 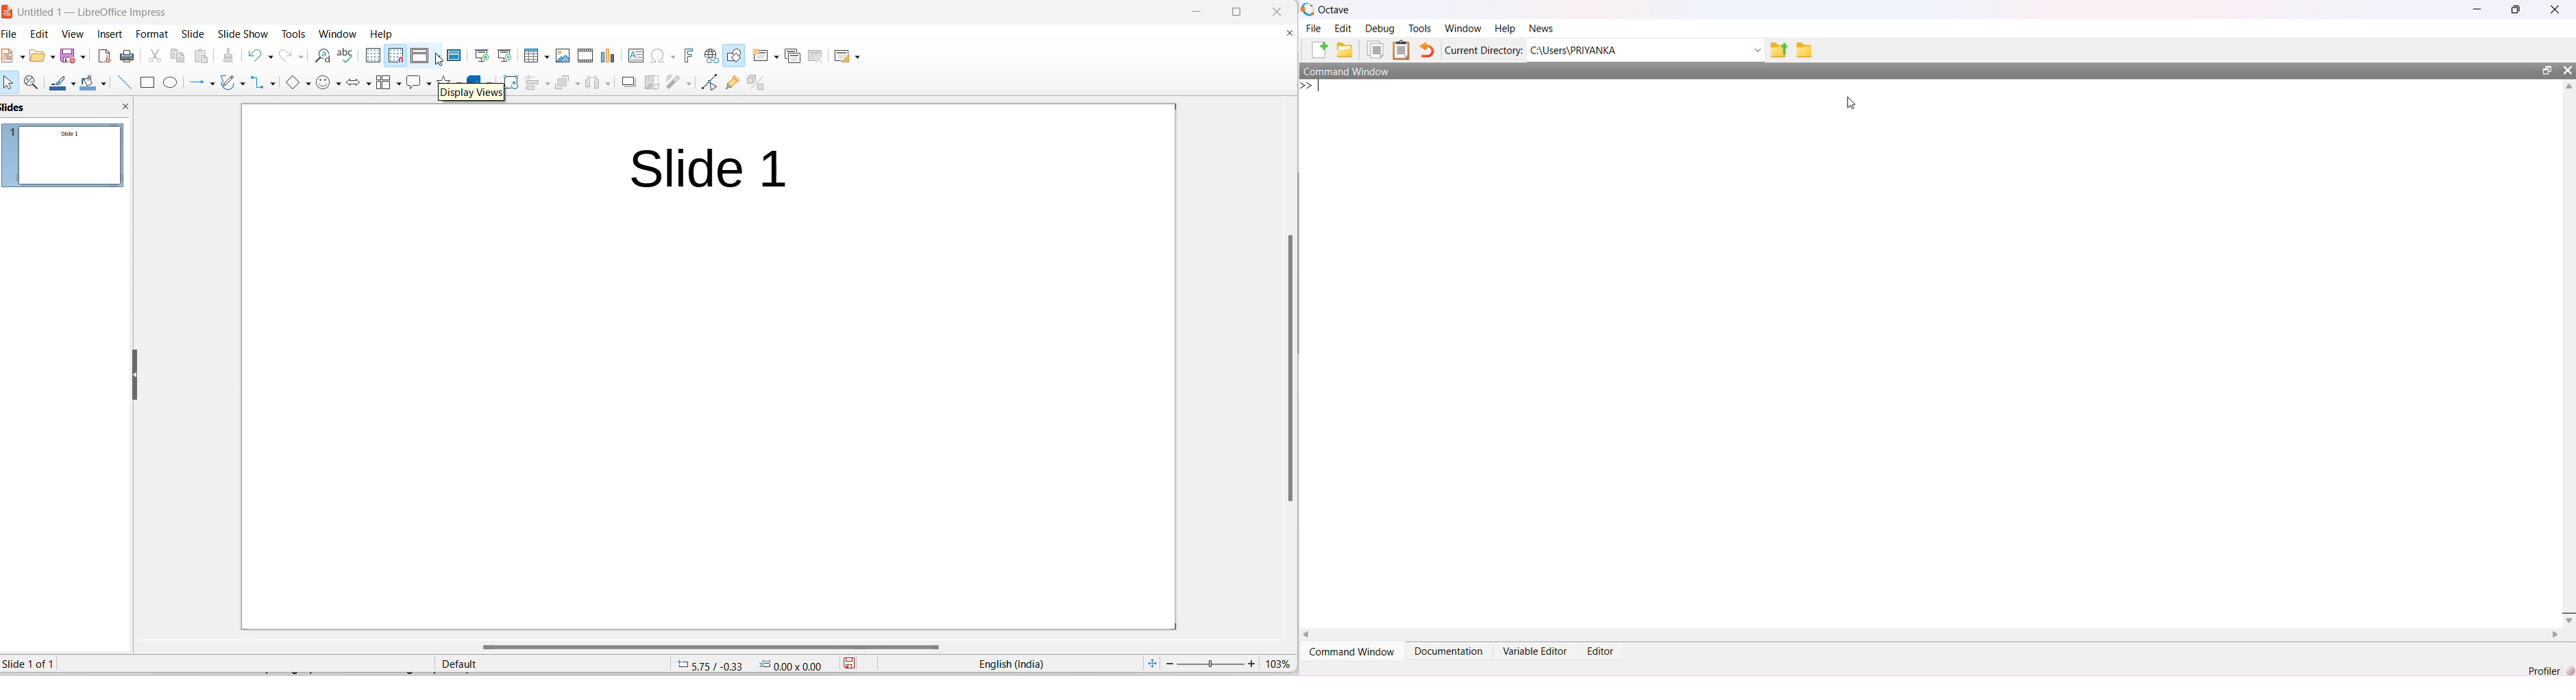 I want to click on Create a file, so click(x=1318, y=51).